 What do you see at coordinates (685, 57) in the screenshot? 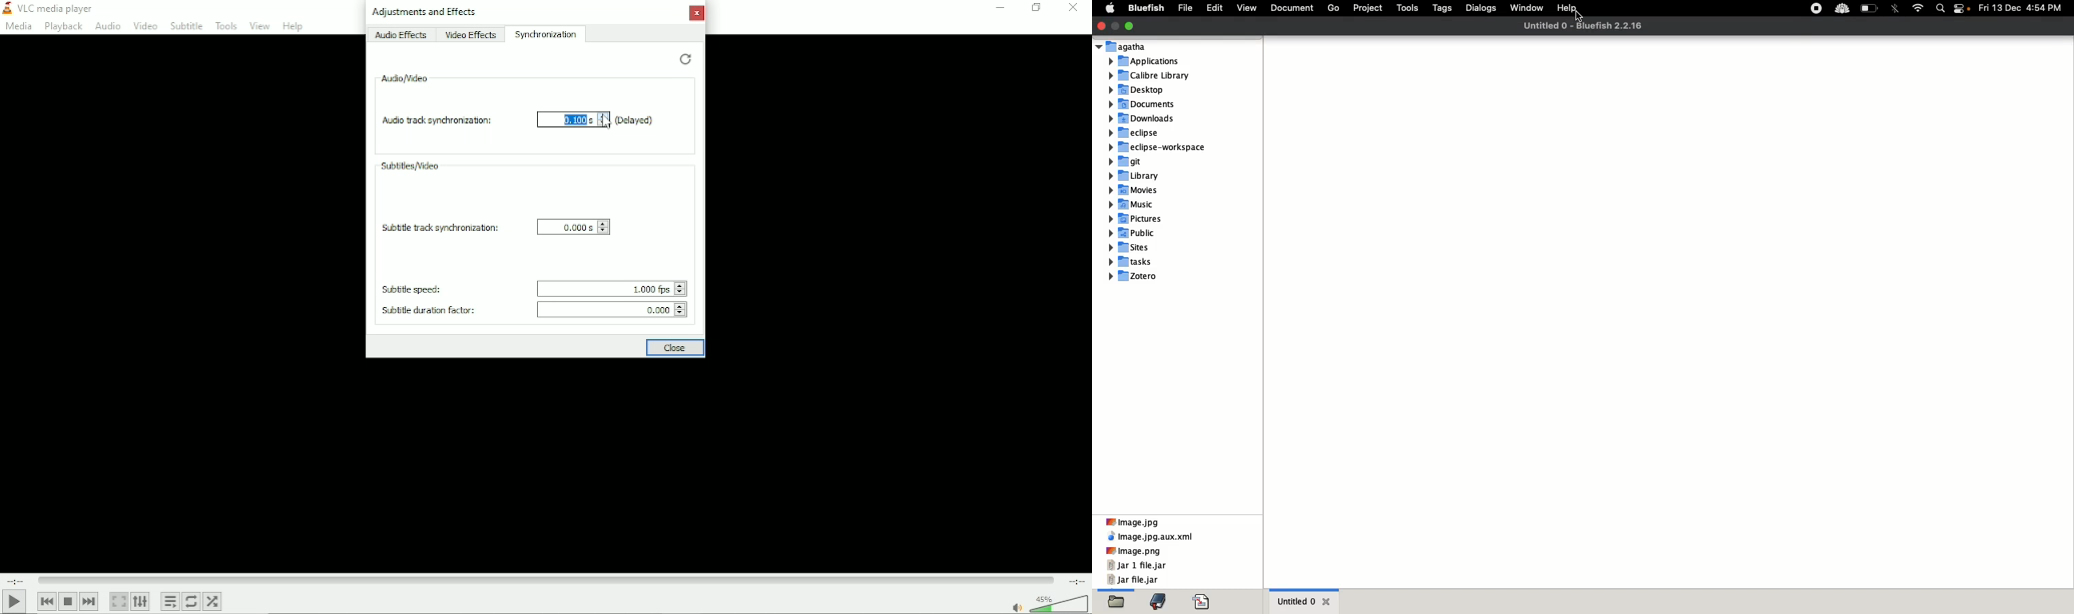
I see `Restore` at bounding box center [685, 57].